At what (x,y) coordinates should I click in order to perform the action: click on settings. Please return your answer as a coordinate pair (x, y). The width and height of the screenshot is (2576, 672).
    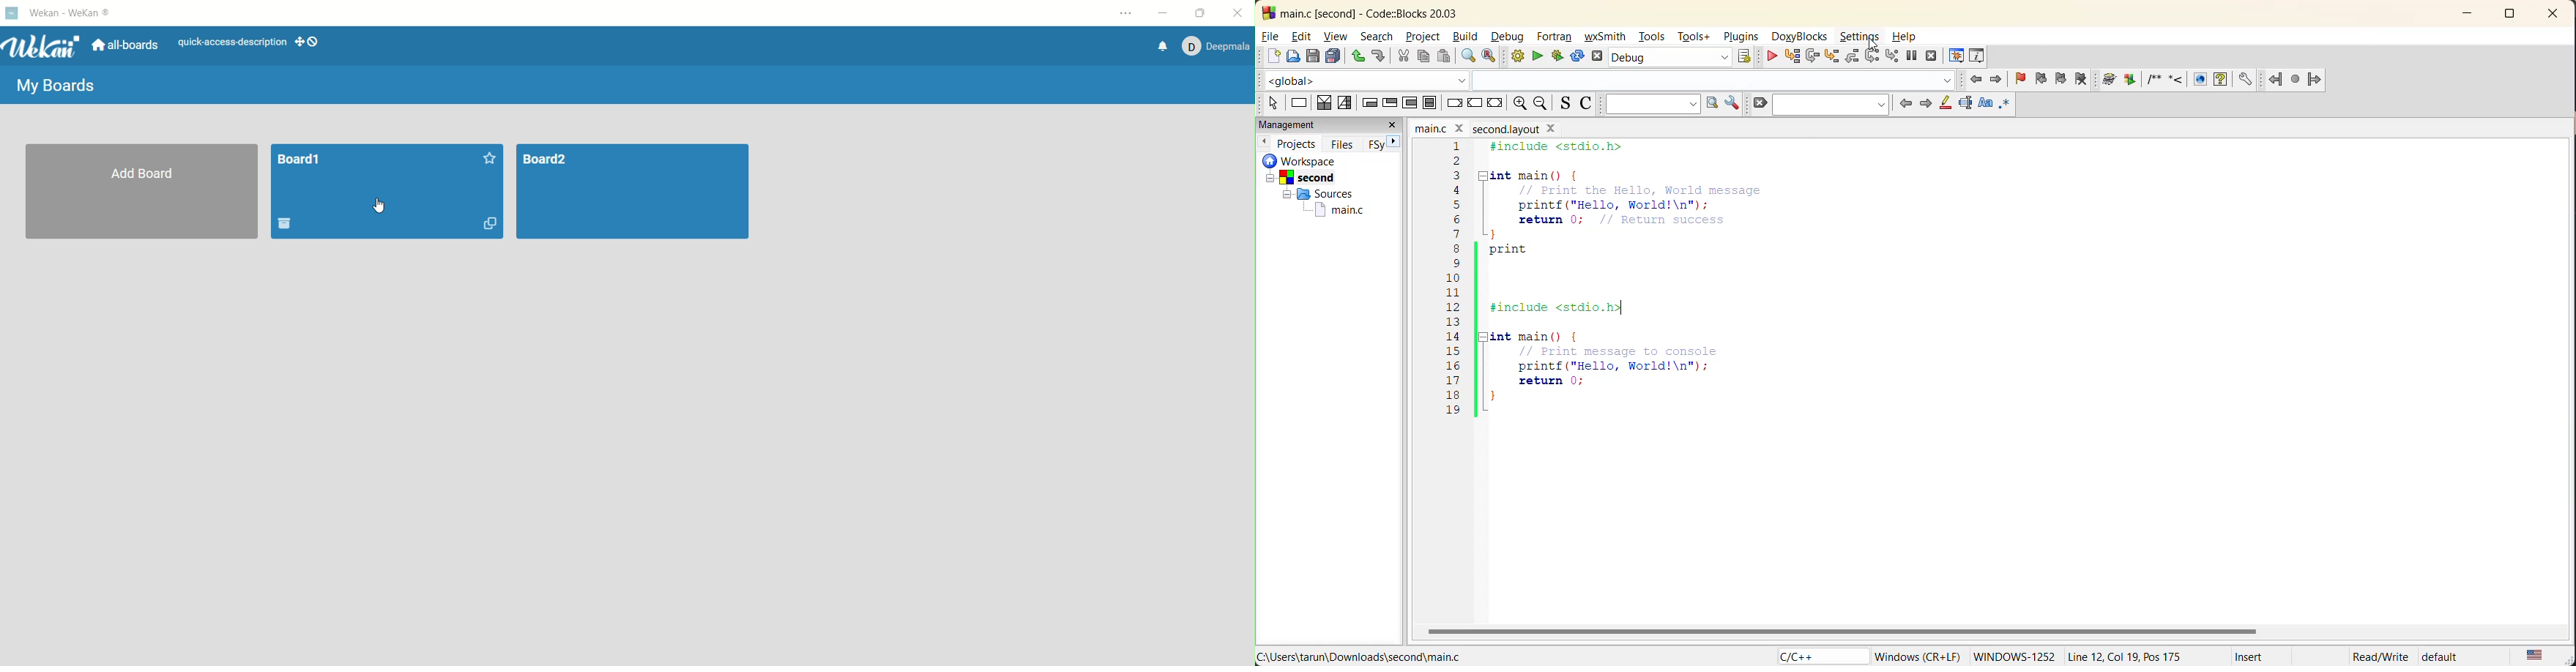
    Looking at the image, I should click on (1857, 36).